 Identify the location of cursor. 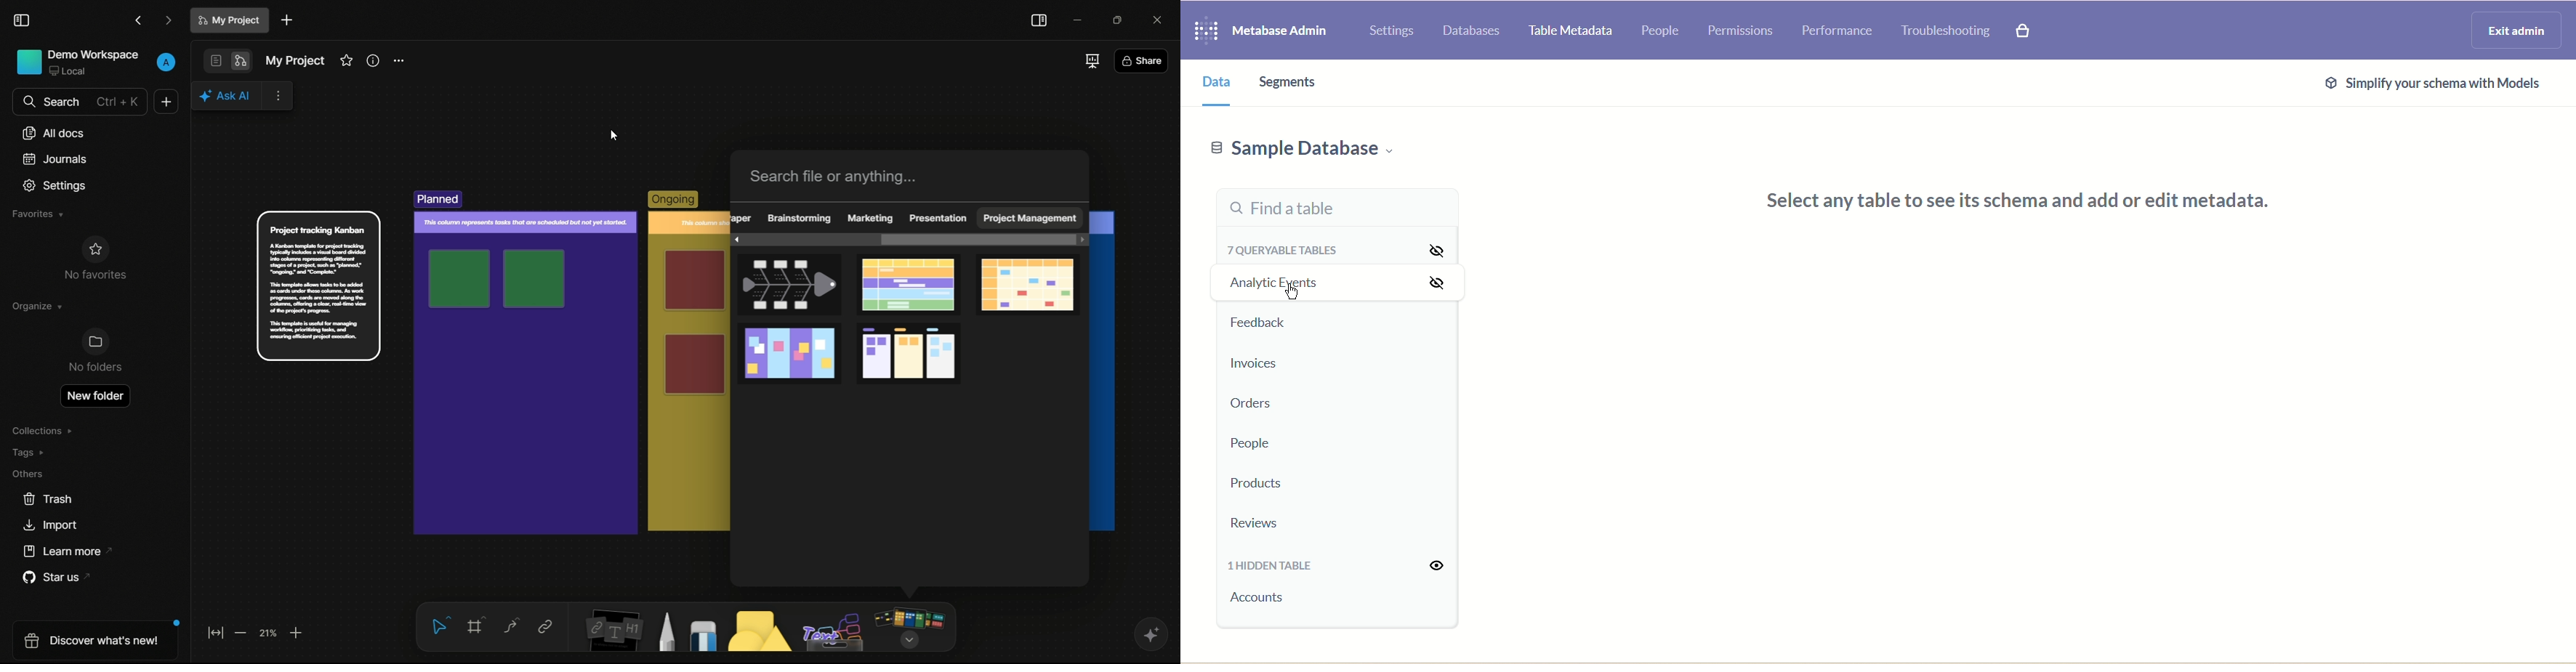
(615, 136).